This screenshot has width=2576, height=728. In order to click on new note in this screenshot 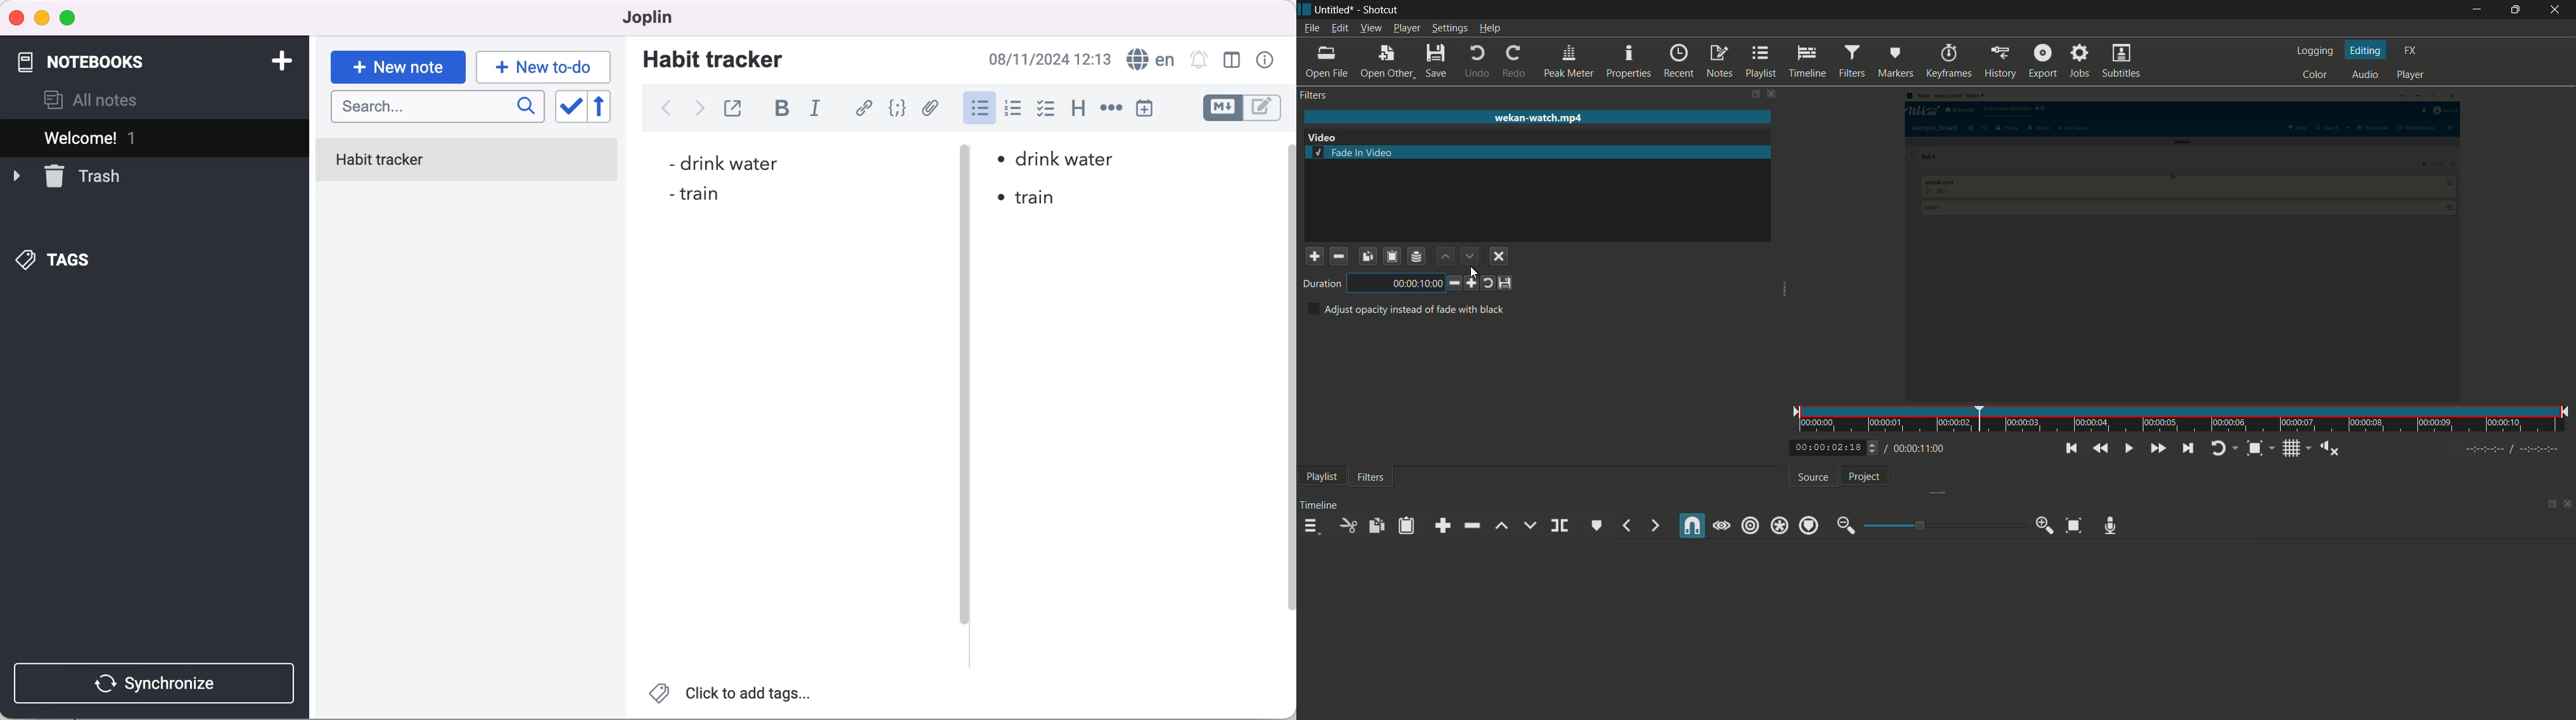, I will do `click(397, 67)`.